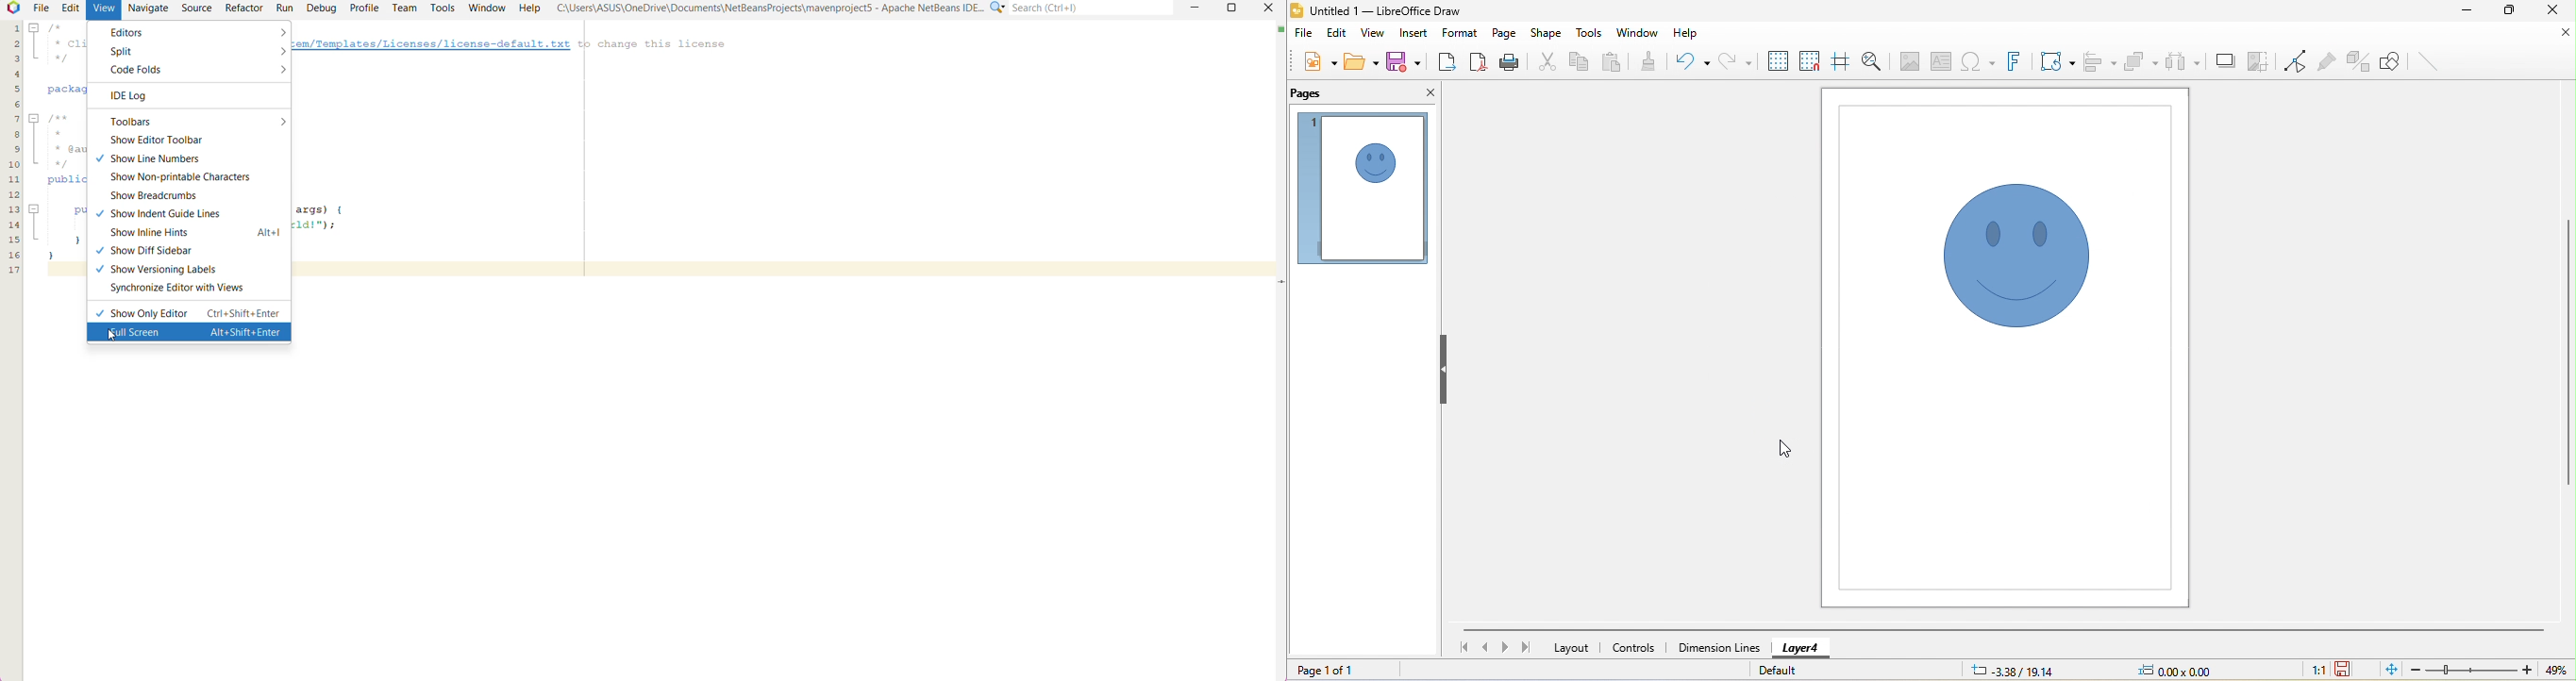 The image size is (2576, 700). Describe the element at coordinates (1461, 33) in the screenshot. I see `format` at that location.